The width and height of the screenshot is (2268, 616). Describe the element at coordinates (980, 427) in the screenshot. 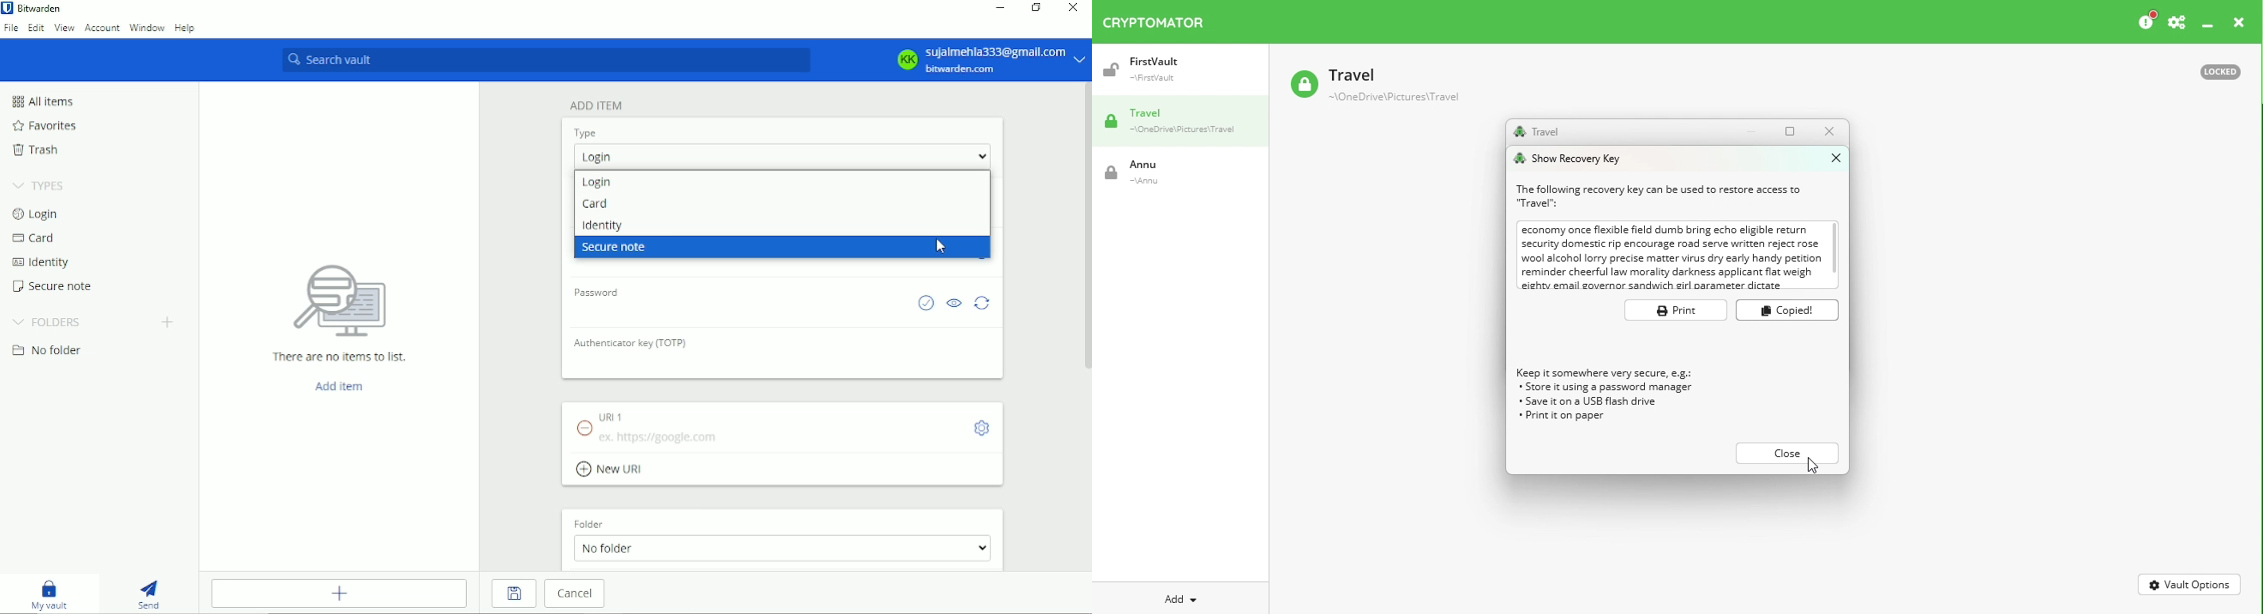

I see `Toggle options` at that location.